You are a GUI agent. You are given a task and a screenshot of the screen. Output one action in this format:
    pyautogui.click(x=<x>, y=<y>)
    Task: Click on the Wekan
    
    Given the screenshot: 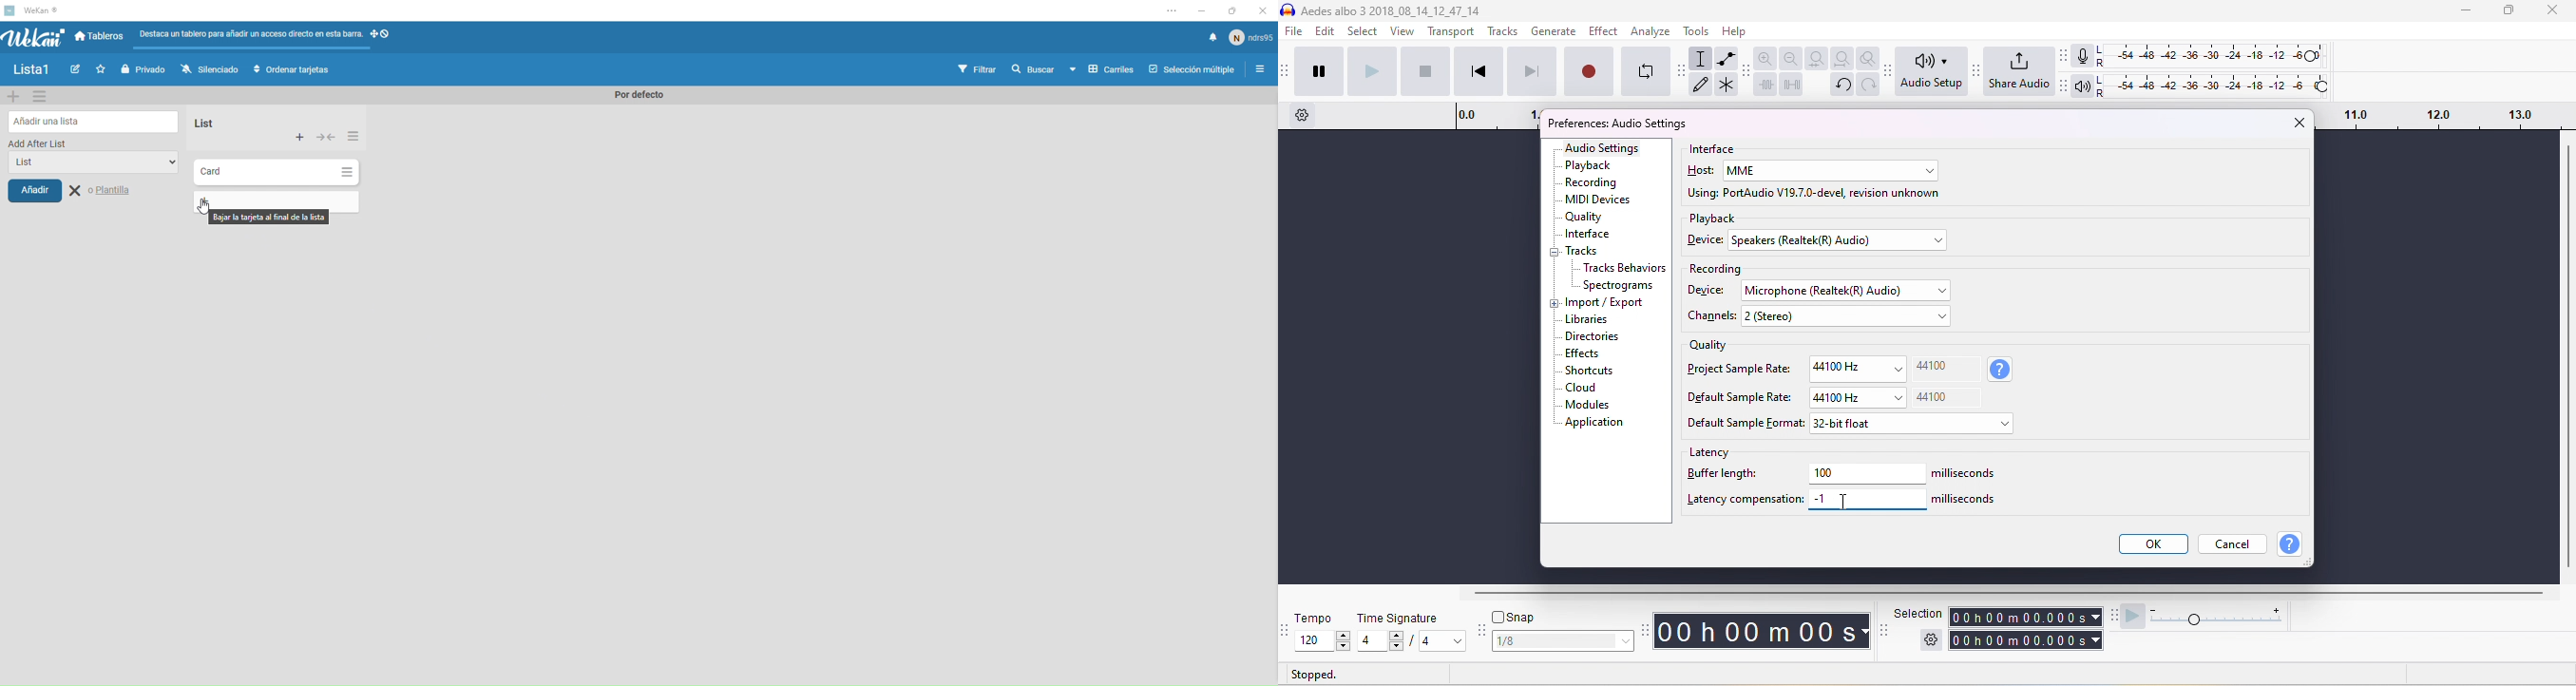 What is the action you would take?
    pyautogui.click(x=33, y=37)
    